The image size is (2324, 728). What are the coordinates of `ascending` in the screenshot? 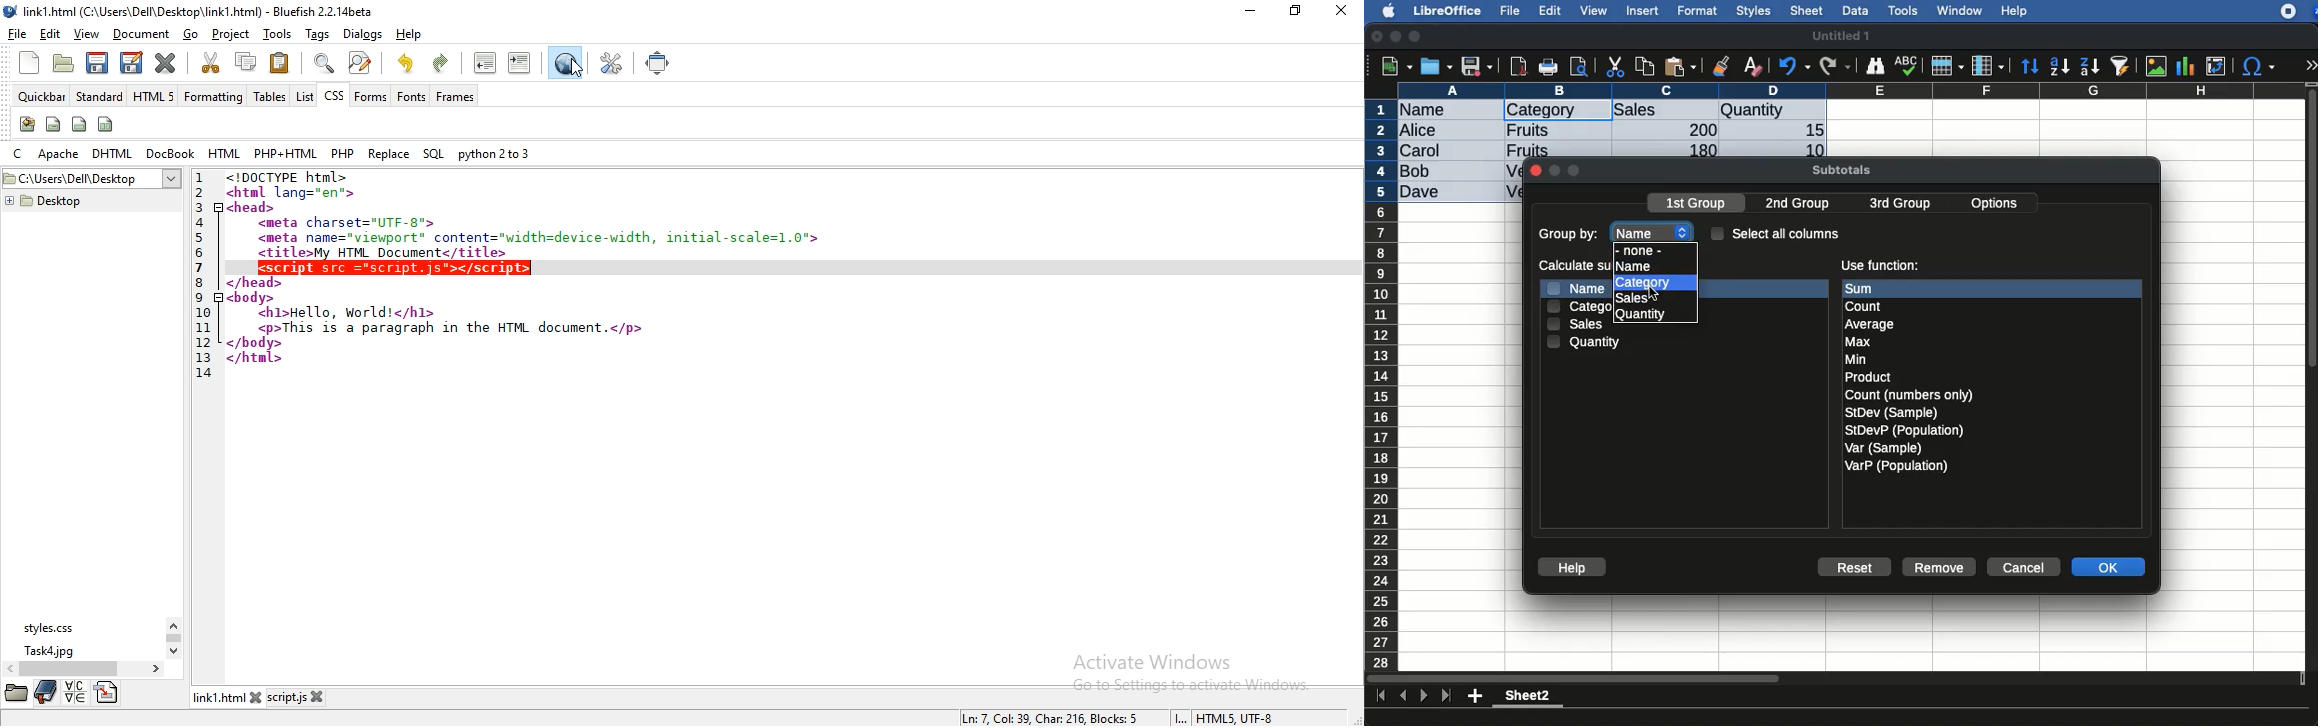 It's located at (2060, 65).